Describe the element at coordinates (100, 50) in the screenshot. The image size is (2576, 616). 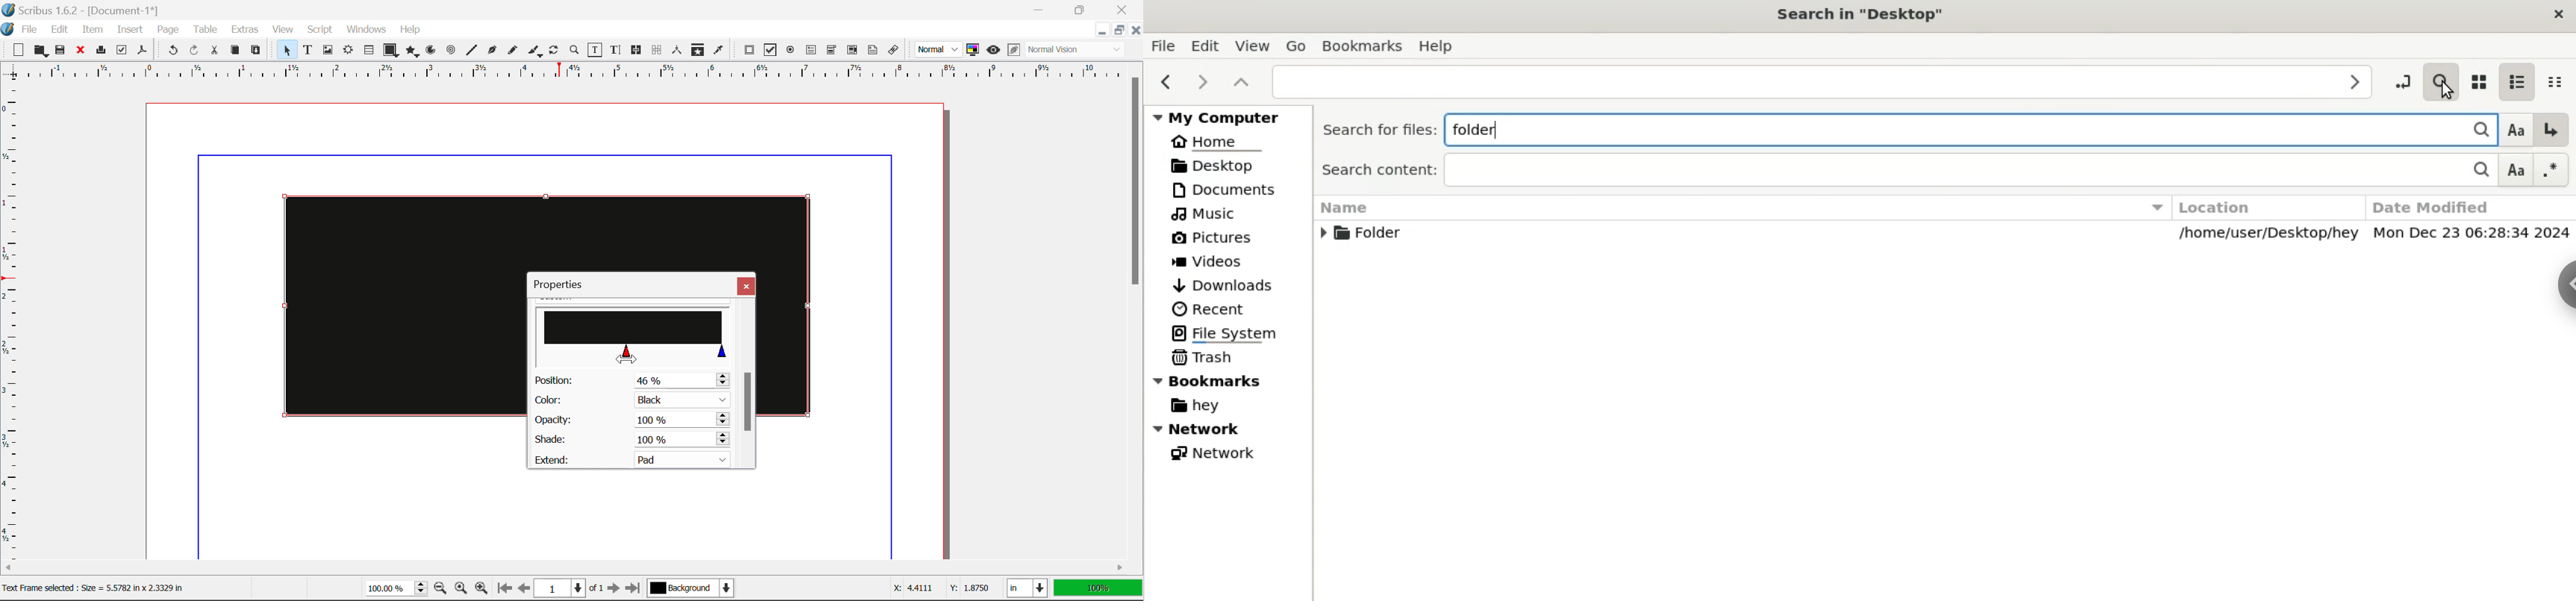
I see `Print` at that location.